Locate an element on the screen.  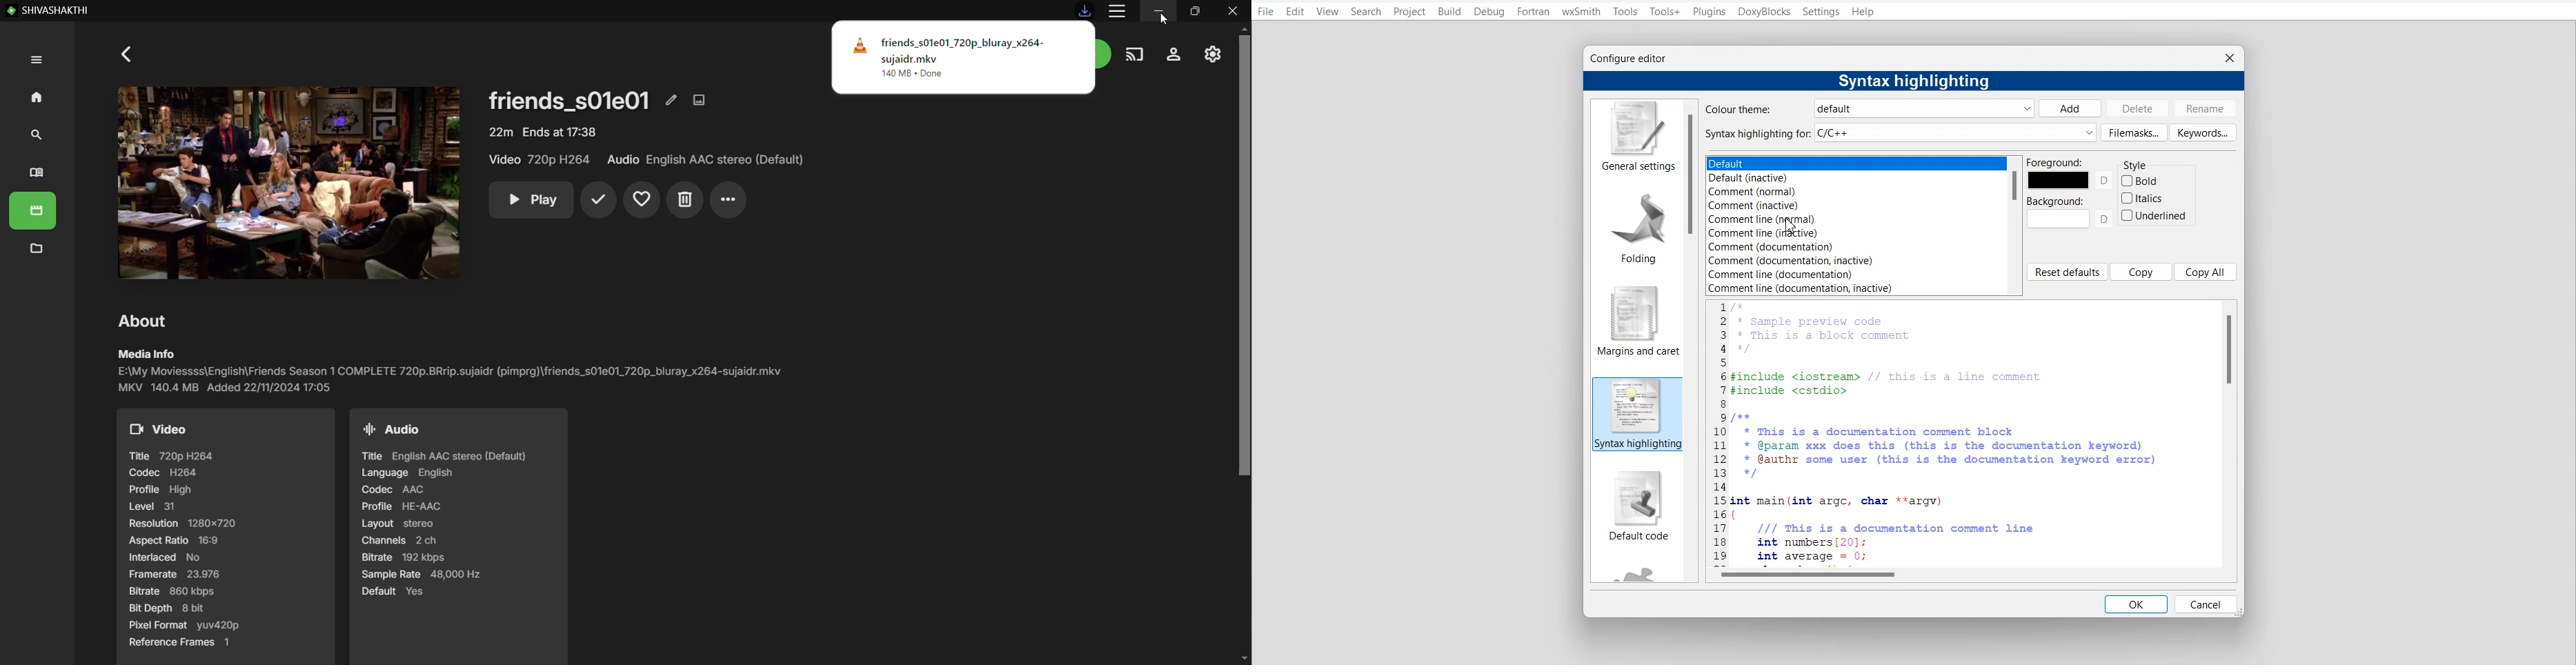
Edit is located at coordinates (1295, 12).